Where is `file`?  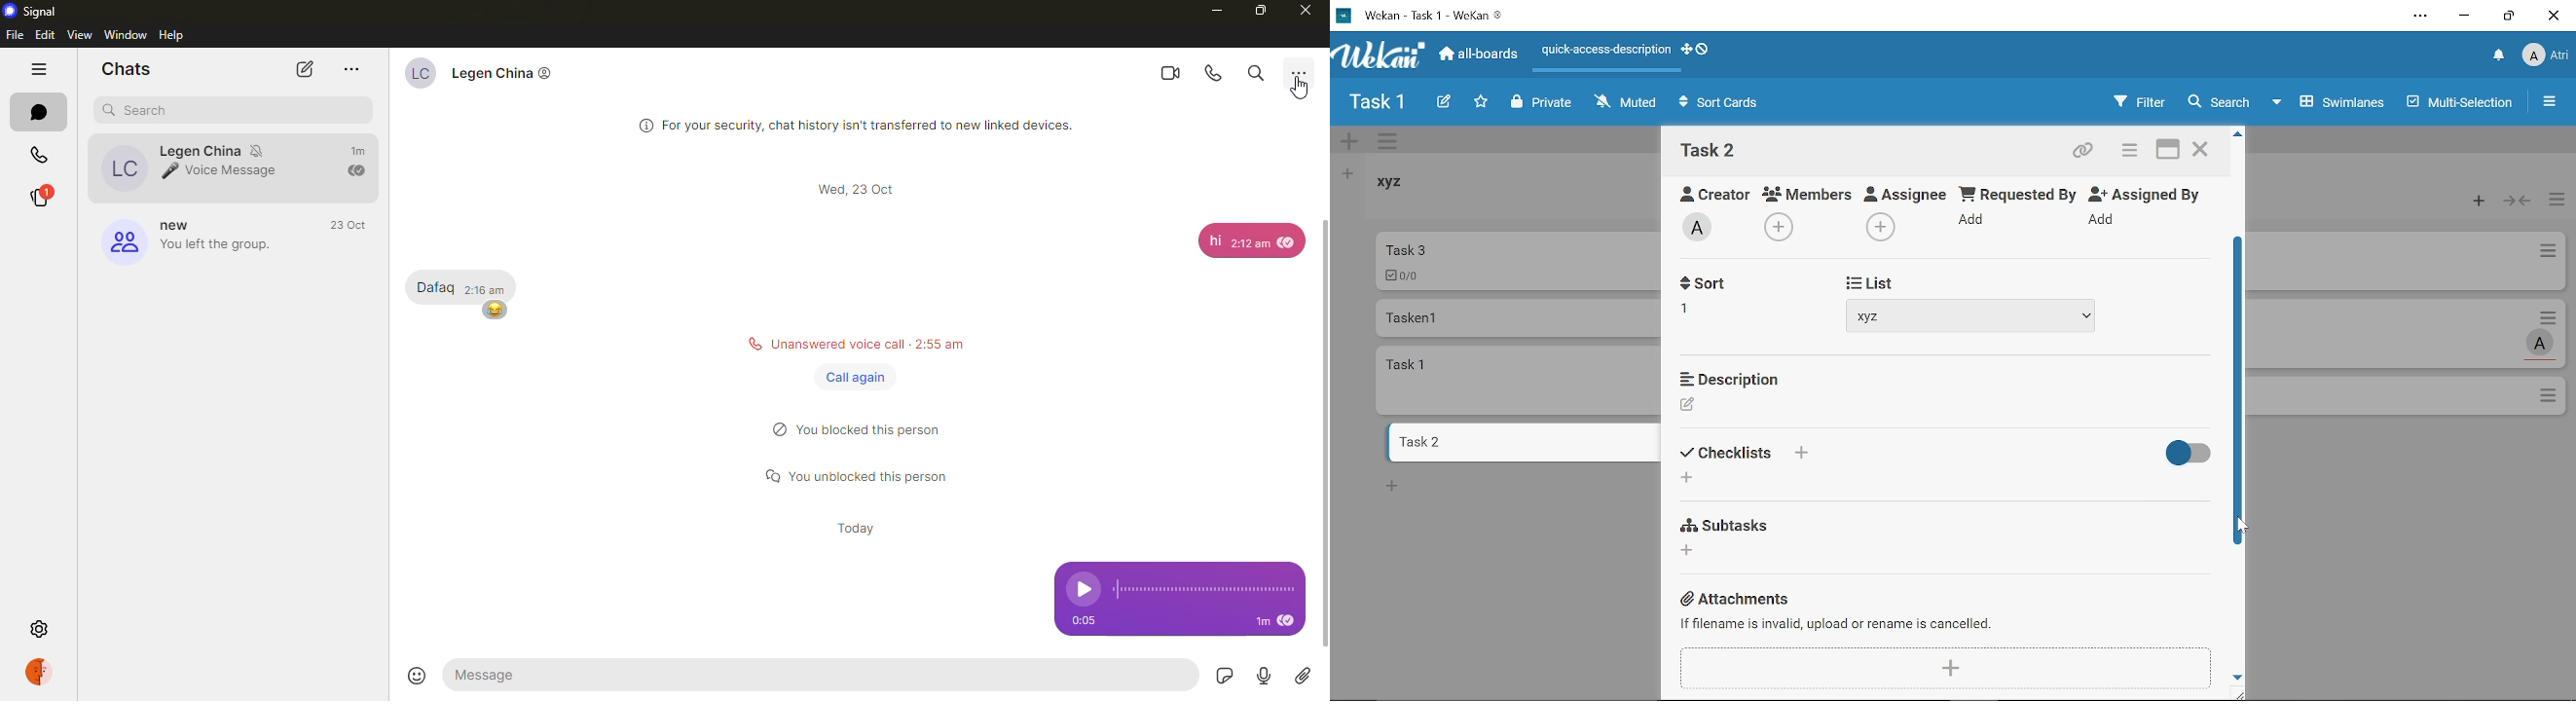
file is located at coordinates (15, 35).